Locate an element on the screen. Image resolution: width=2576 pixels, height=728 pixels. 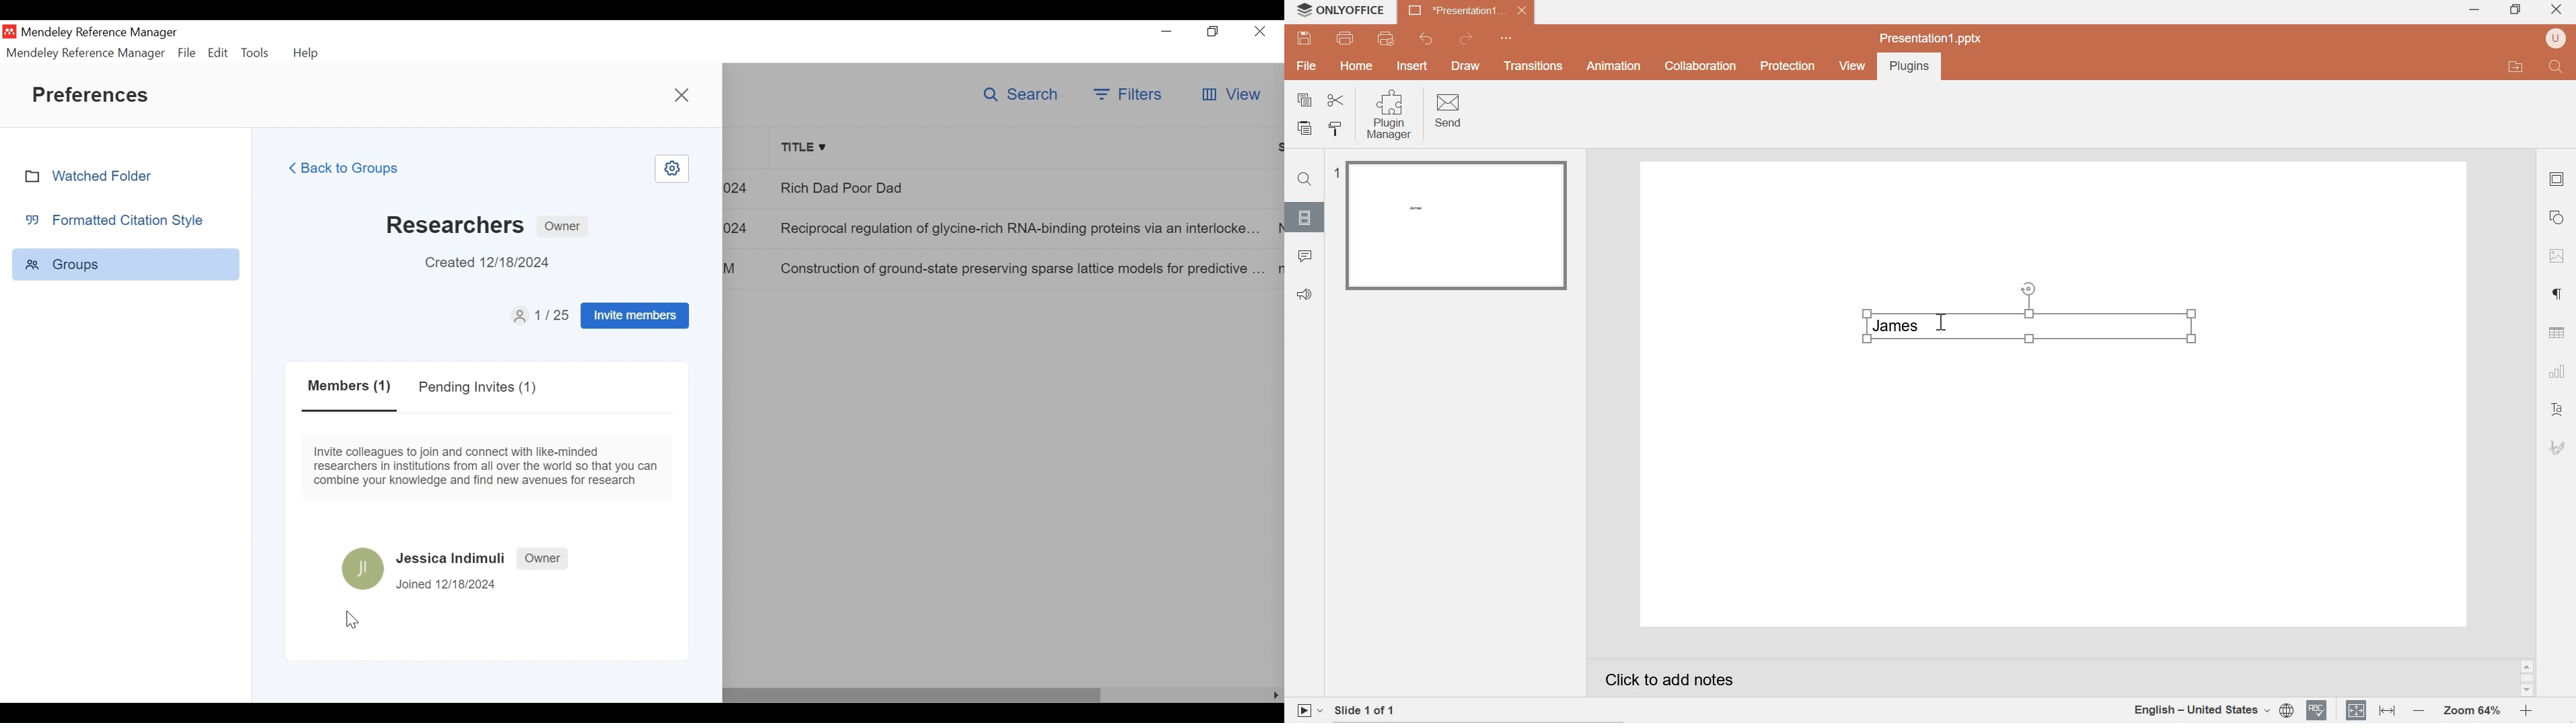
play slide is located at coordinates (1308, 710).